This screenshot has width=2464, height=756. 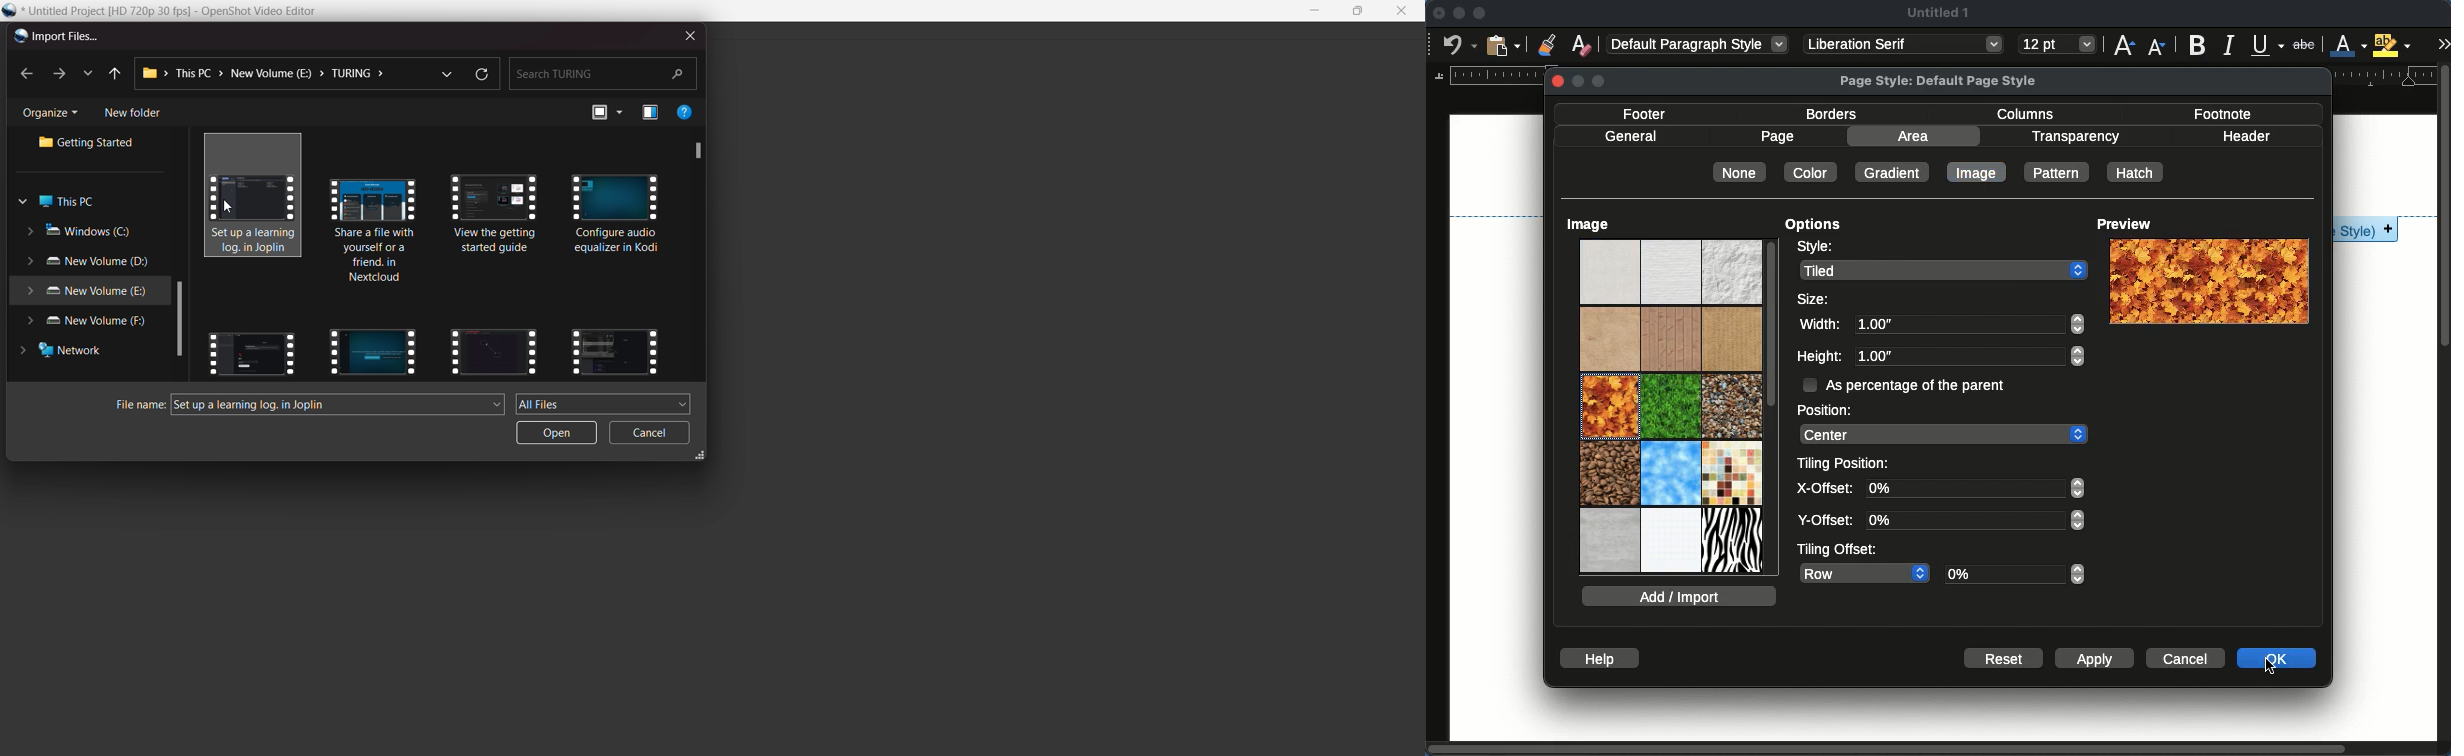 I want to click on 0%, so click(x=1976, y=521).